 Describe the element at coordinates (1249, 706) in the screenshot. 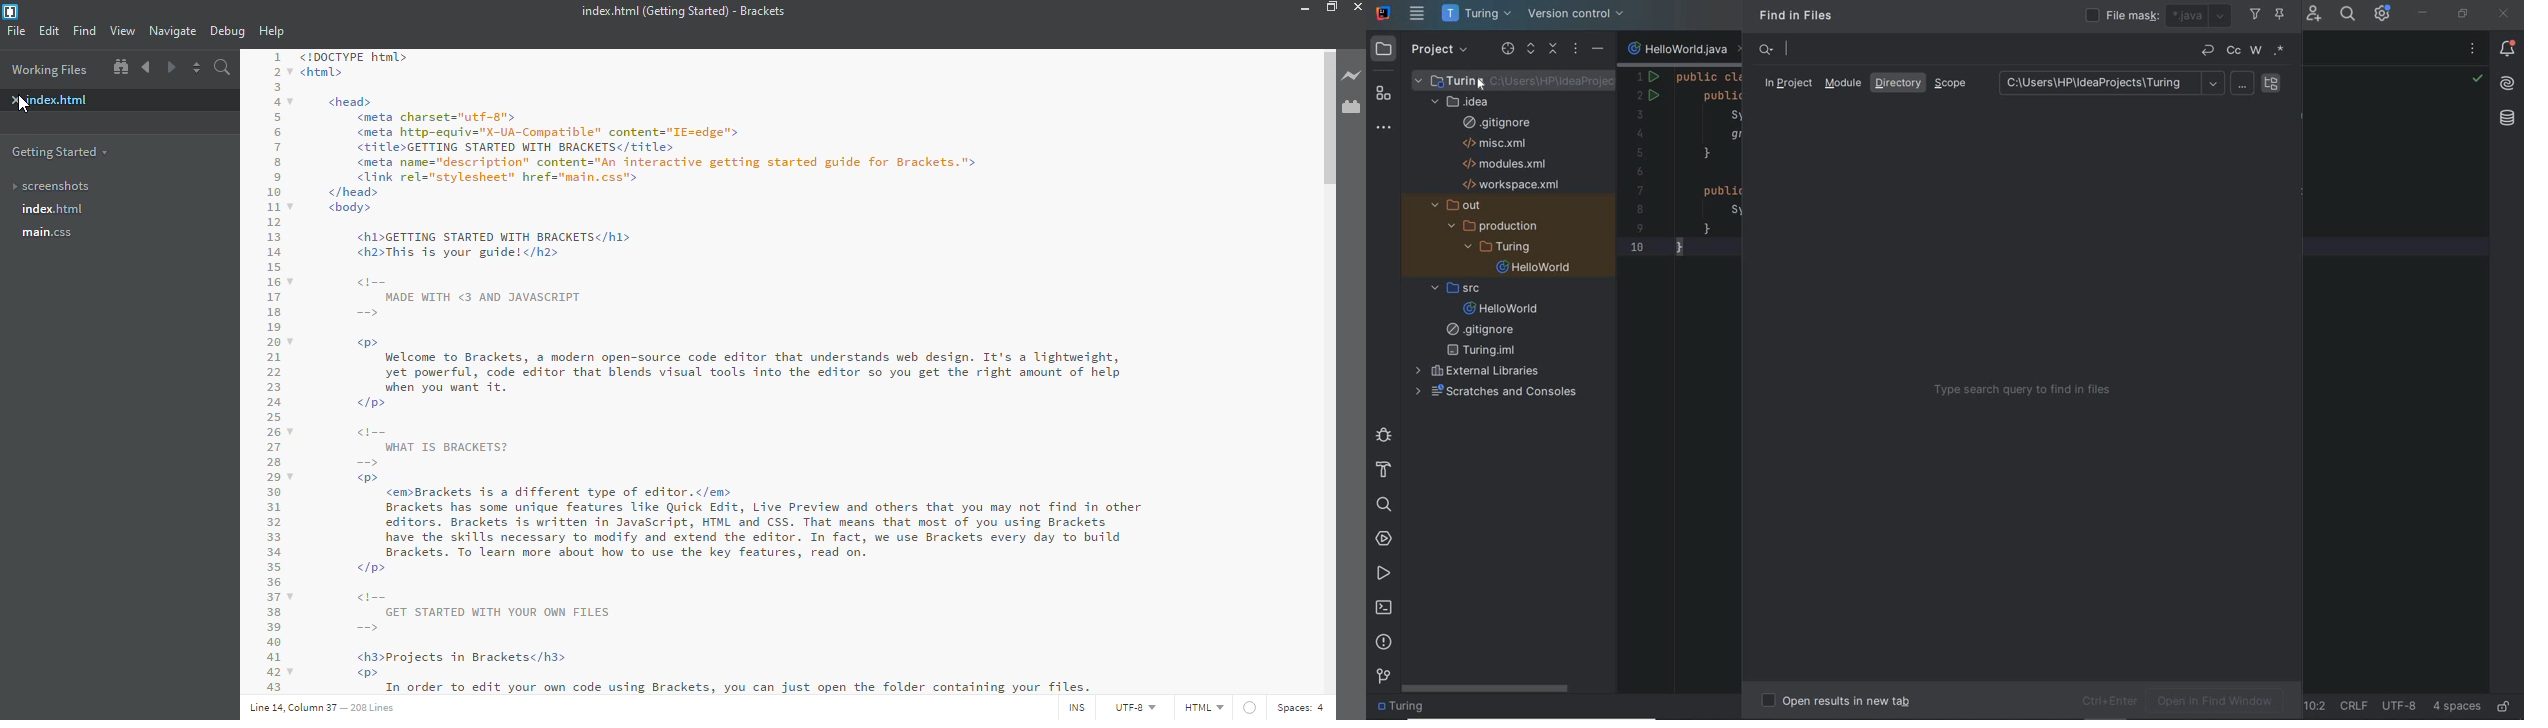

I see `linter` at that location.